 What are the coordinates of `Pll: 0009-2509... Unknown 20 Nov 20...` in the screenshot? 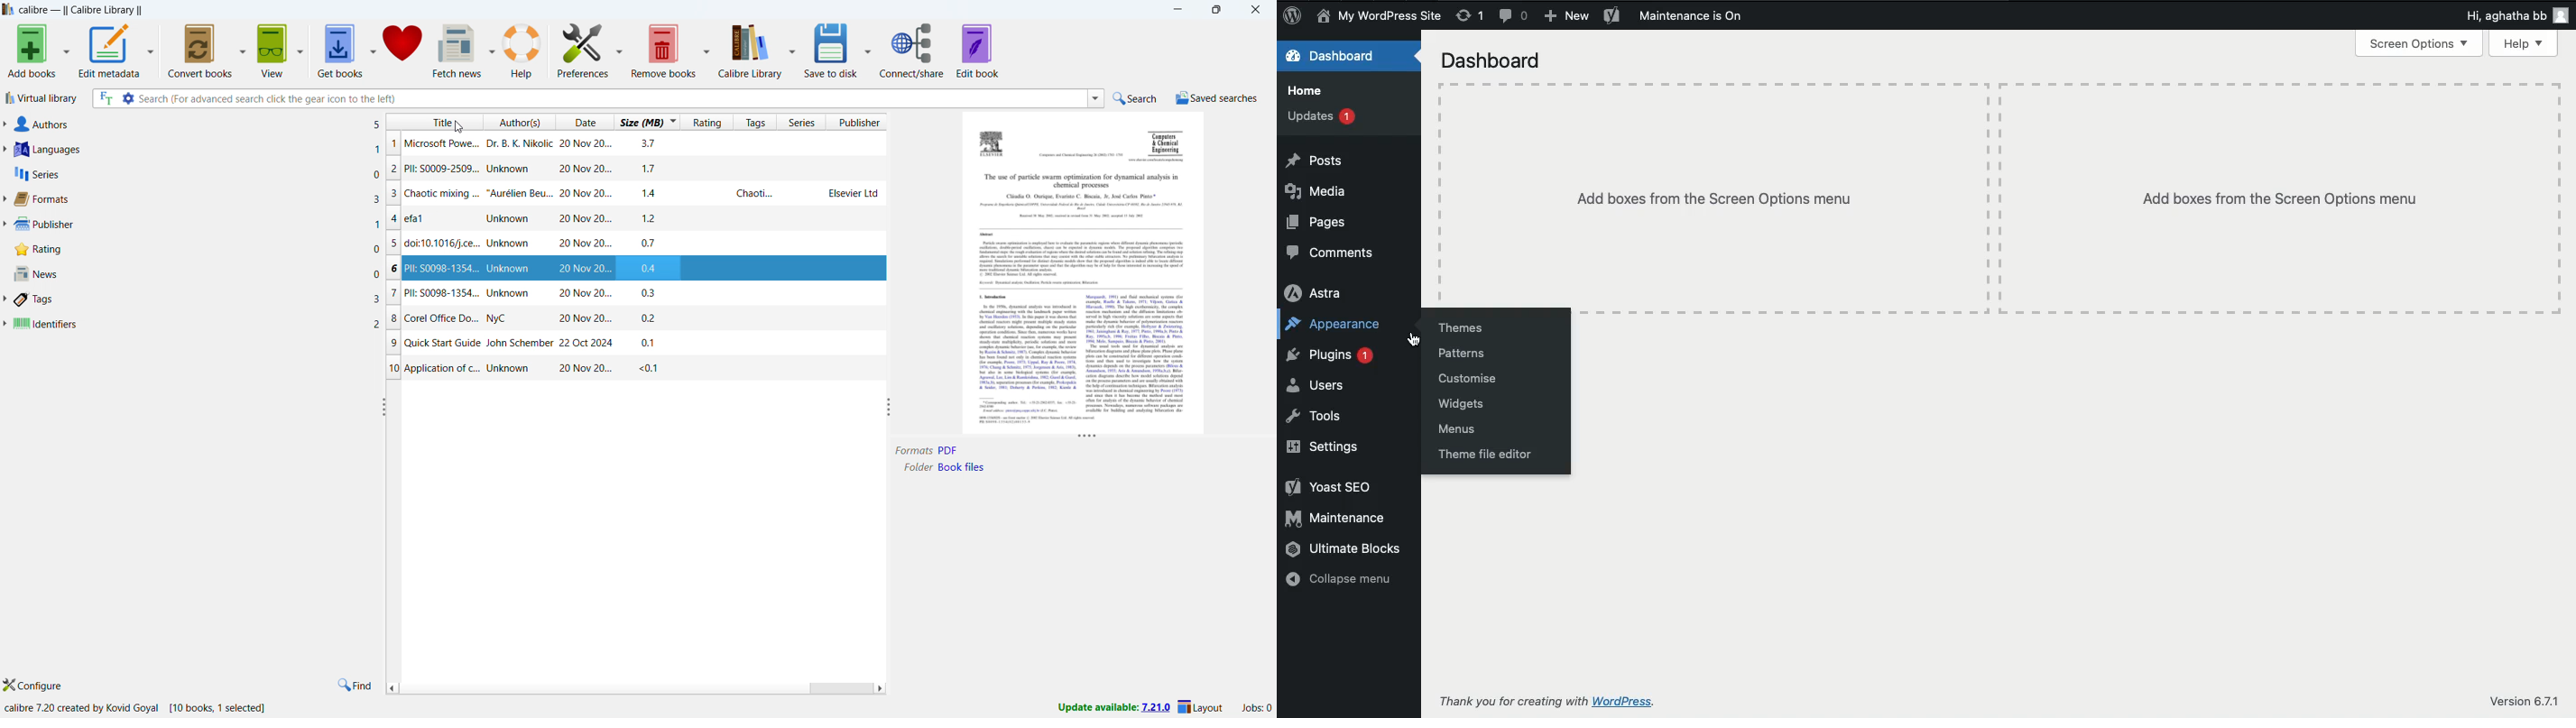 It's located at (514, 168).